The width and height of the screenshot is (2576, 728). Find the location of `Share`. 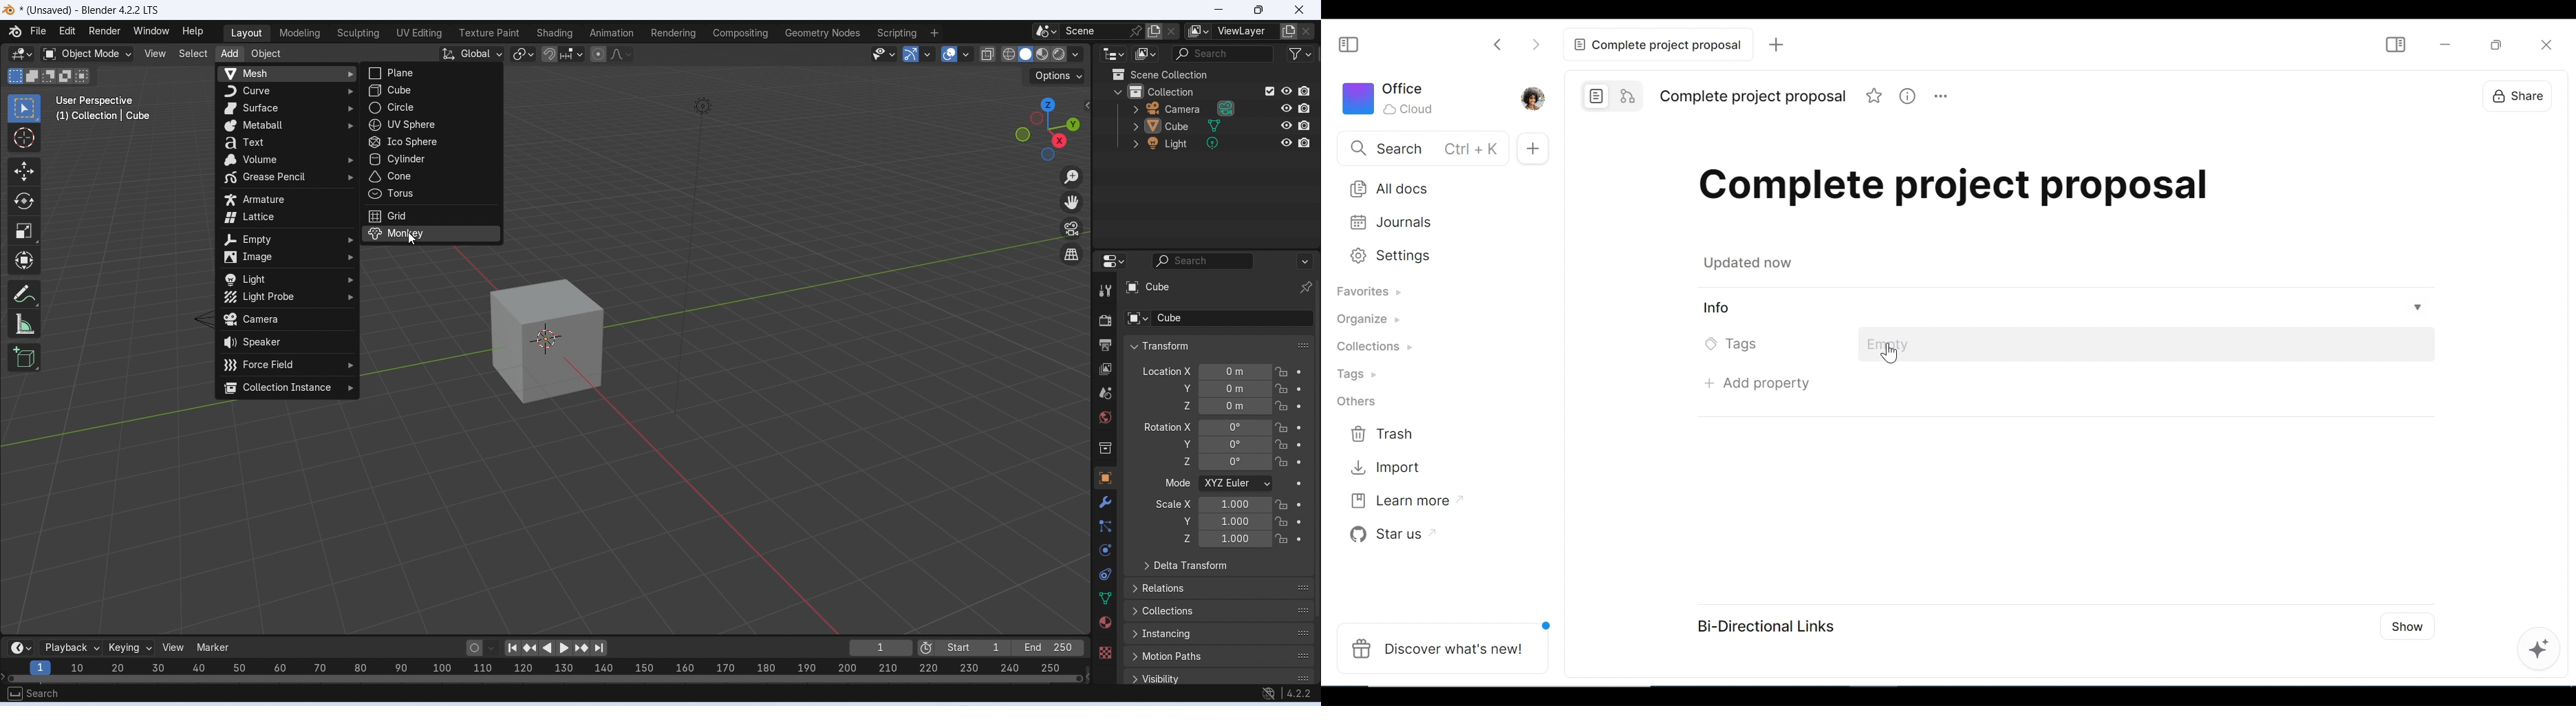

Share is located at coordinates (2512, 95).